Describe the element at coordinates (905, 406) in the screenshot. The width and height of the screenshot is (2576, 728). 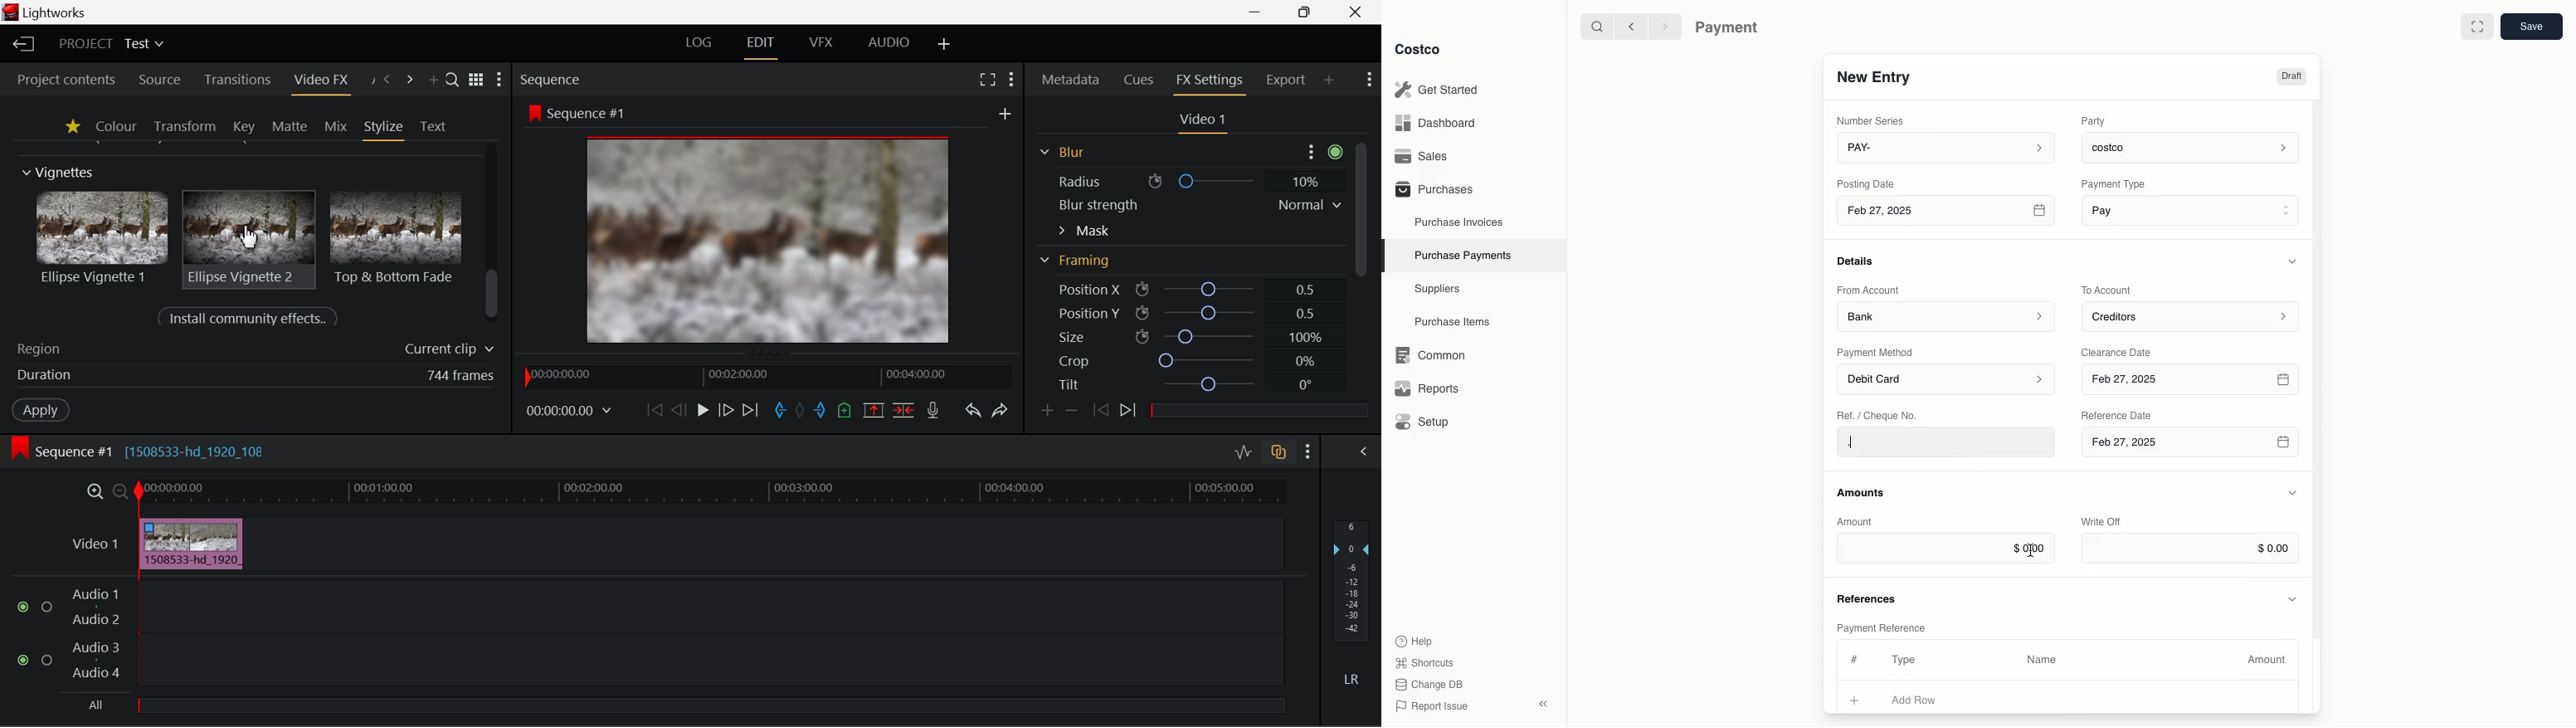
I see `Delete/Cut` at that location.